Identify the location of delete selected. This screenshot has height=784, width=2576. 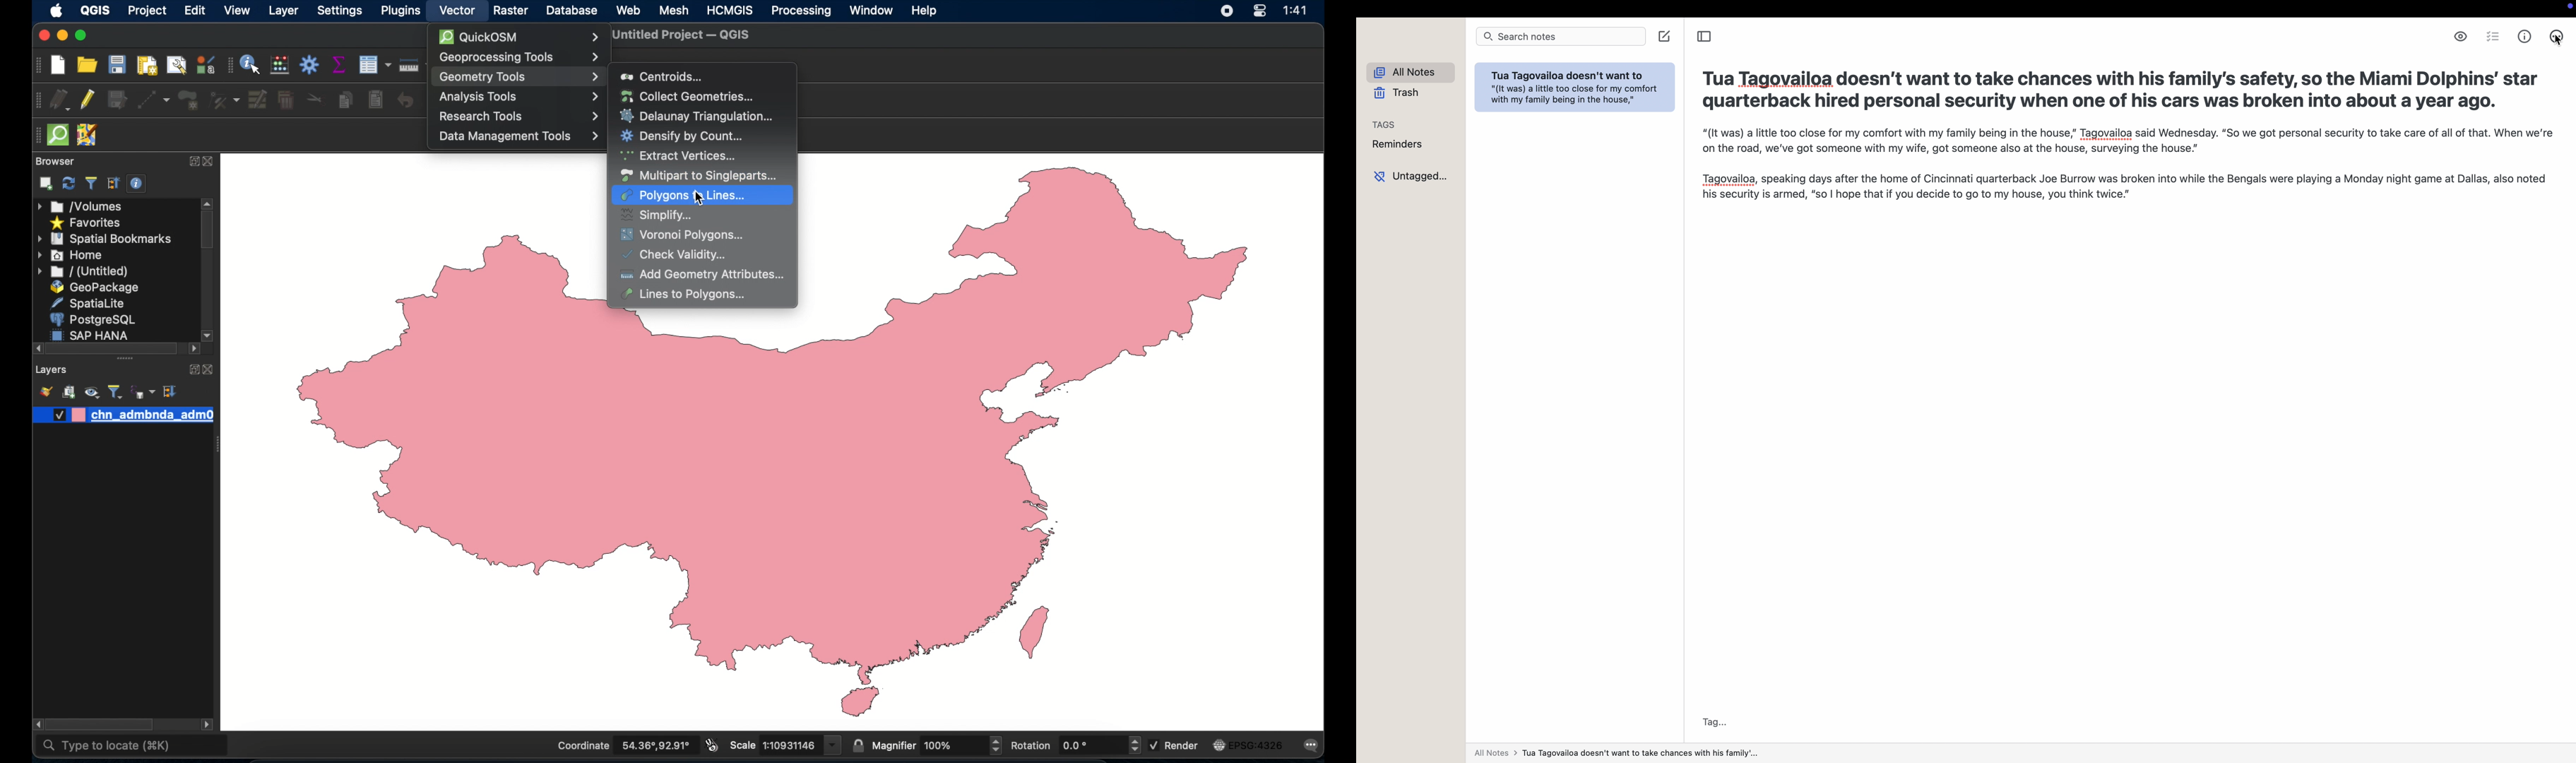
(285, 100).